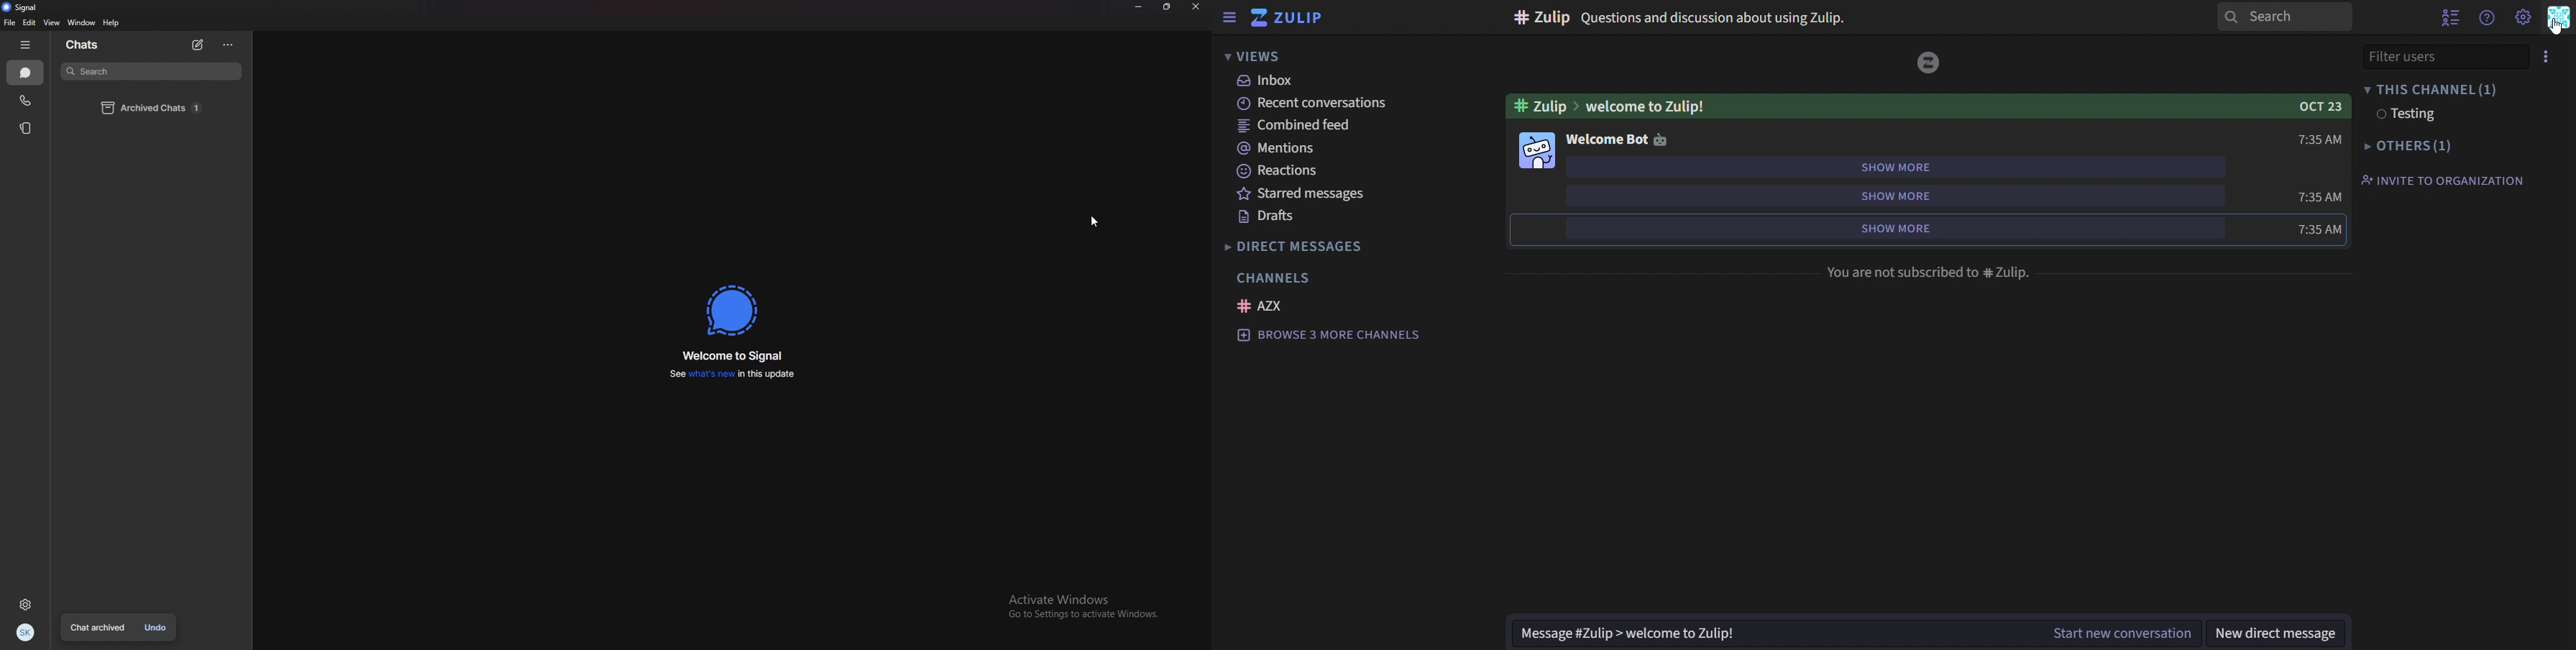  What do you see at coordinates (1269, 218) in the screenshot?
I see `drafts` at bounding box center [1269, 218].